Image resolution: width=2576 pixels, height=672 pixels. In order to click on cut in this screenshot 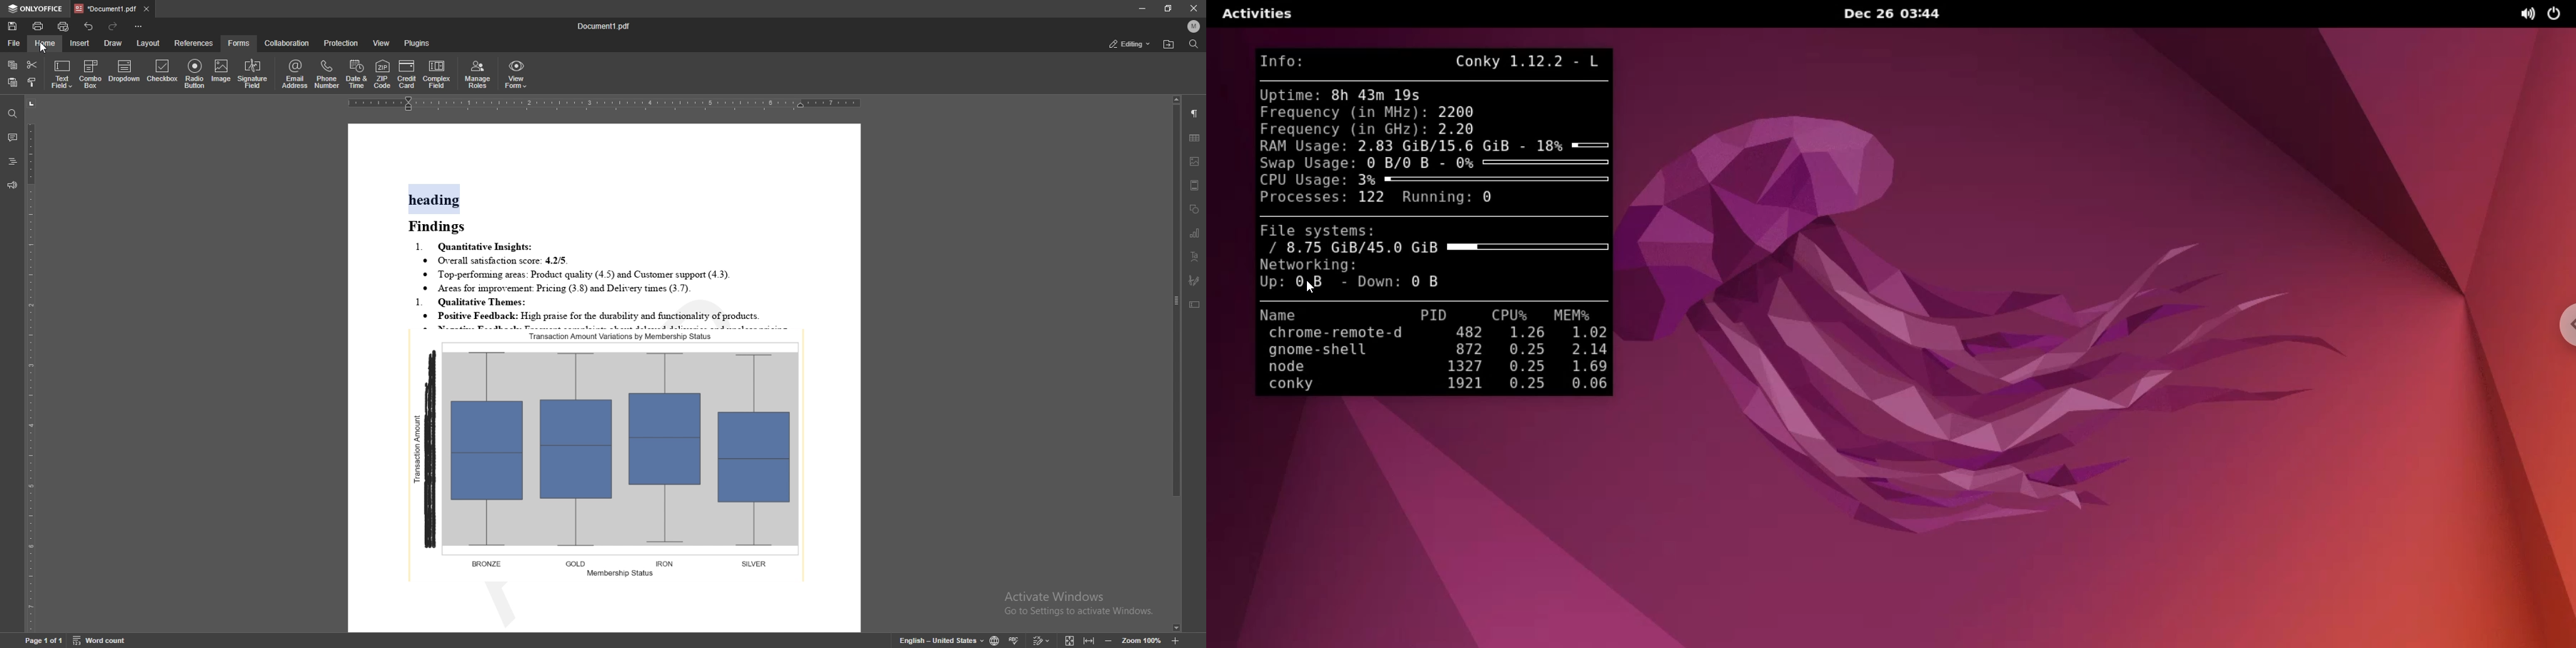, I will do `click(32, 63)`.